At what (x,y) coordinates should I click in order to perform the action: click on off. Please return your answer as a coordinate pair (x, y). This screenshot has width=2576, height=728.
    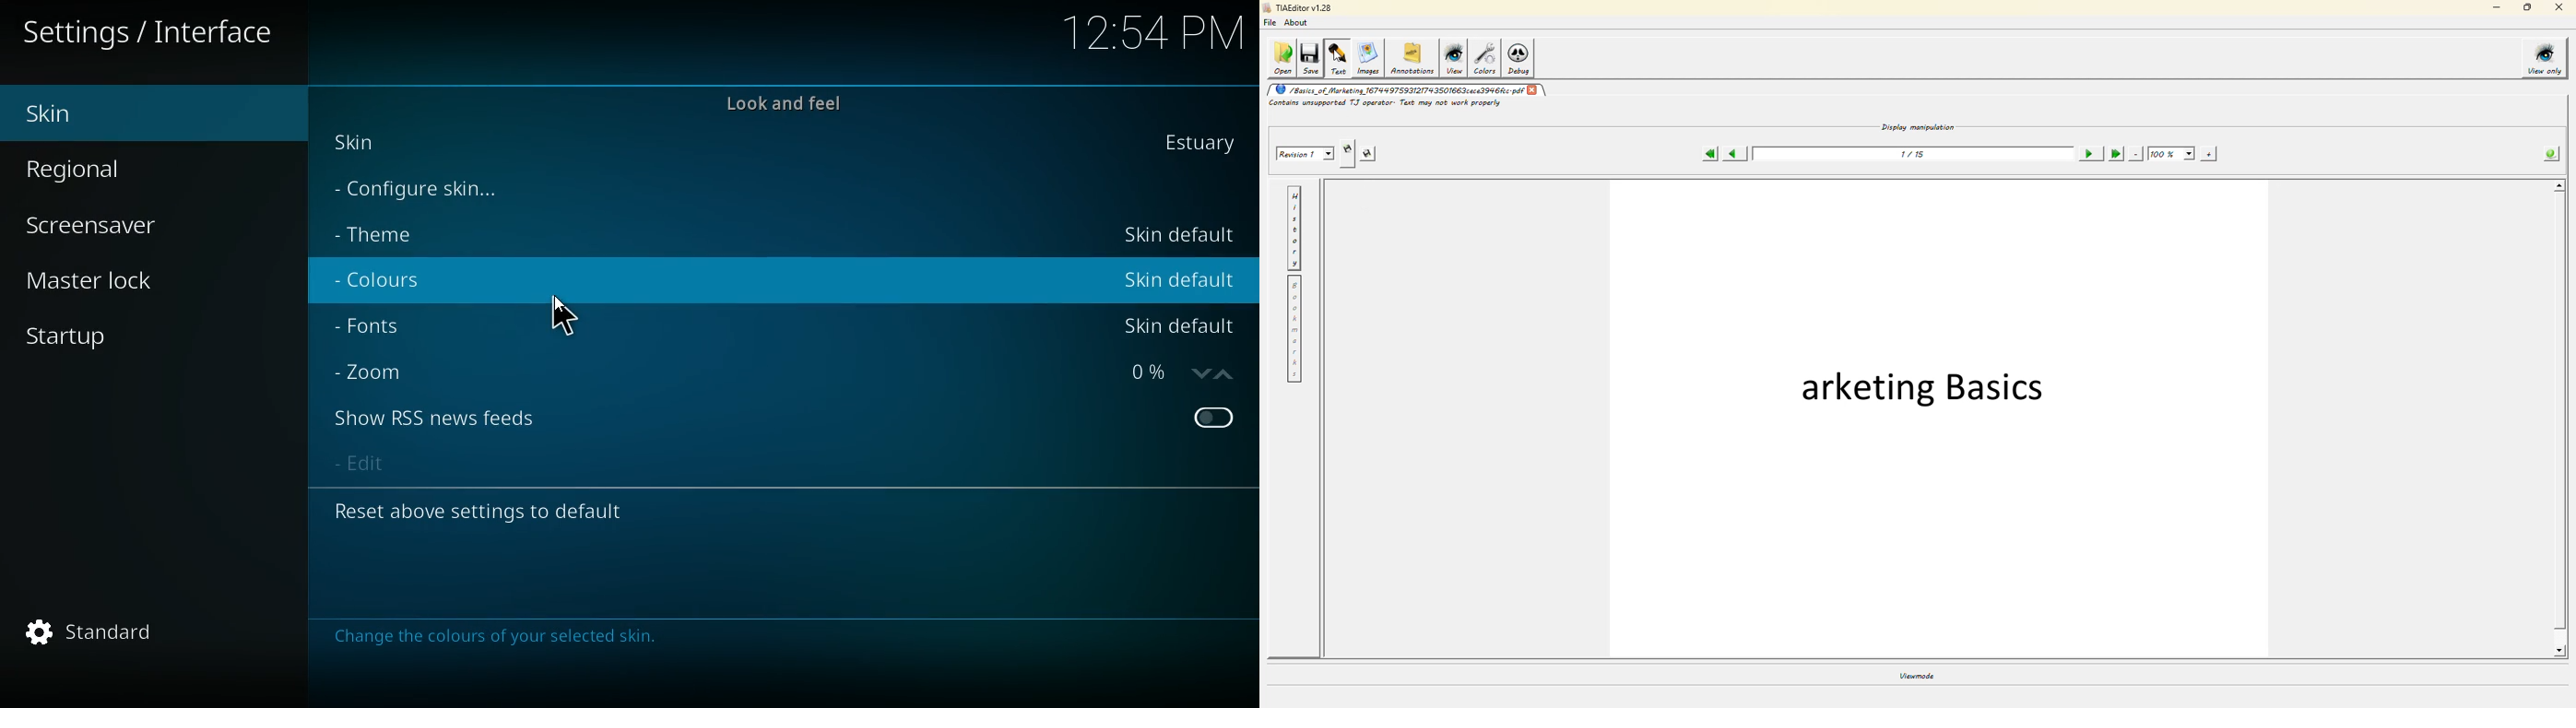
    Looking at the image, I should click on (1213, 418).